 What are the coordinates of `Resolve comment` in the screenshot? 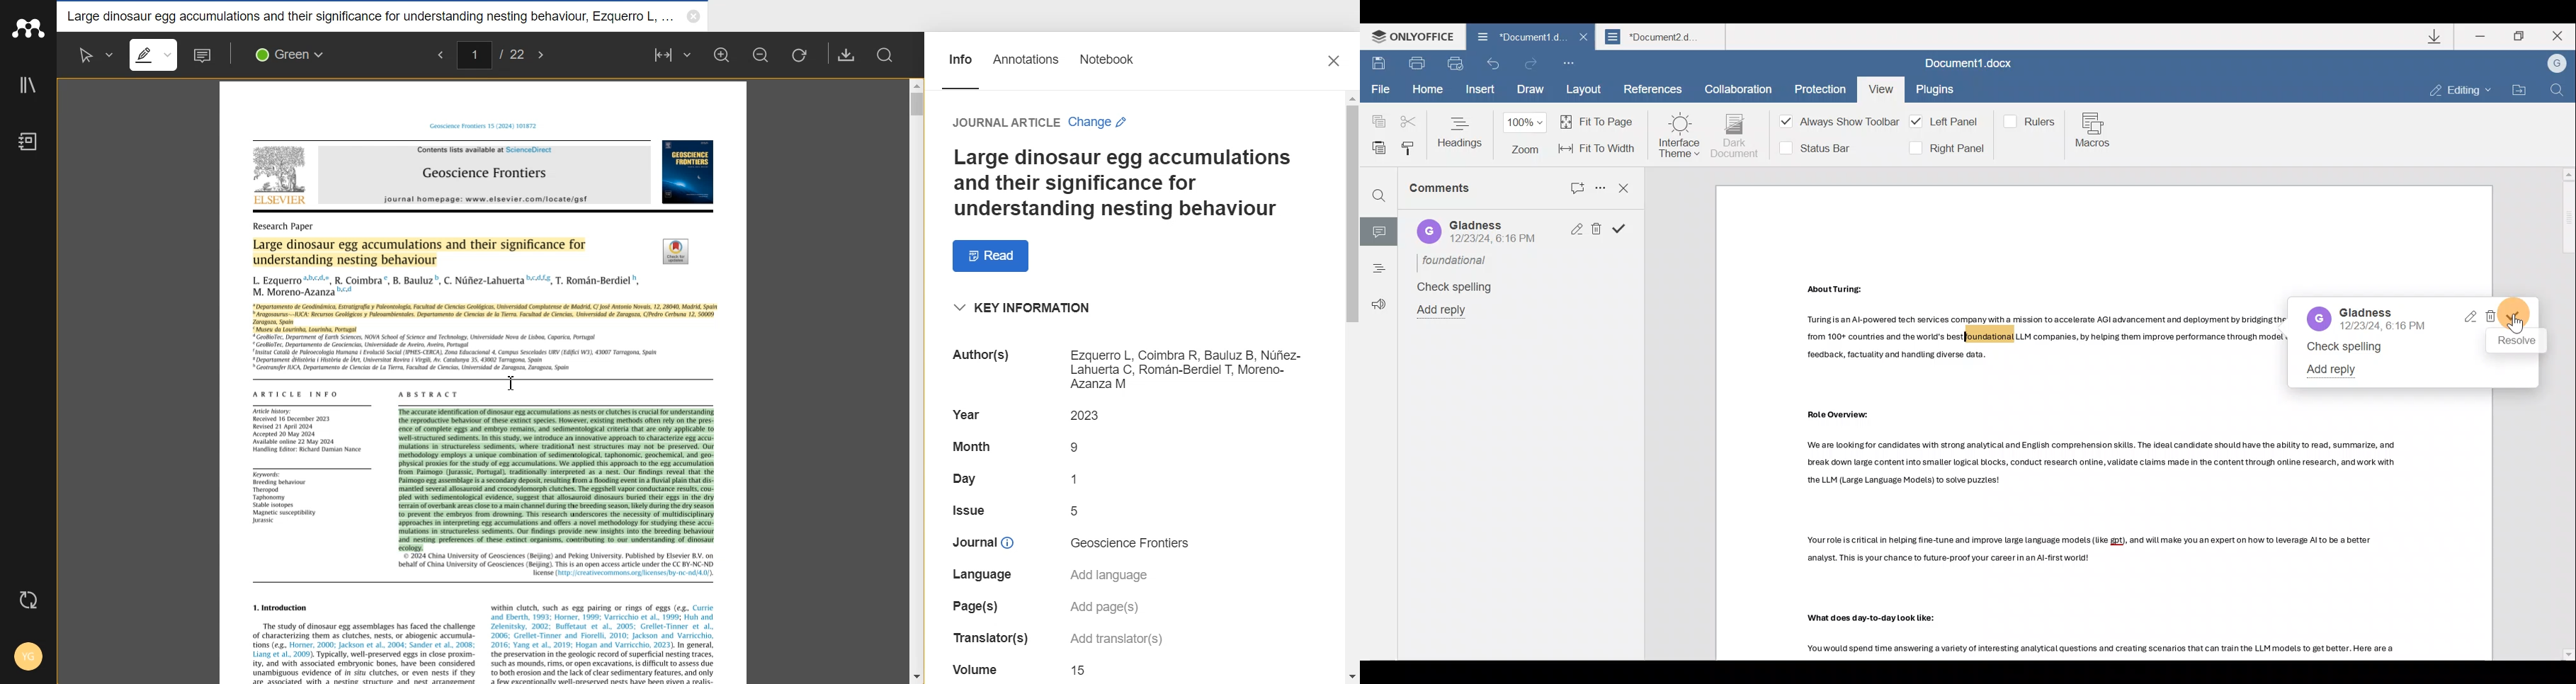 It's located at (2522, 317).